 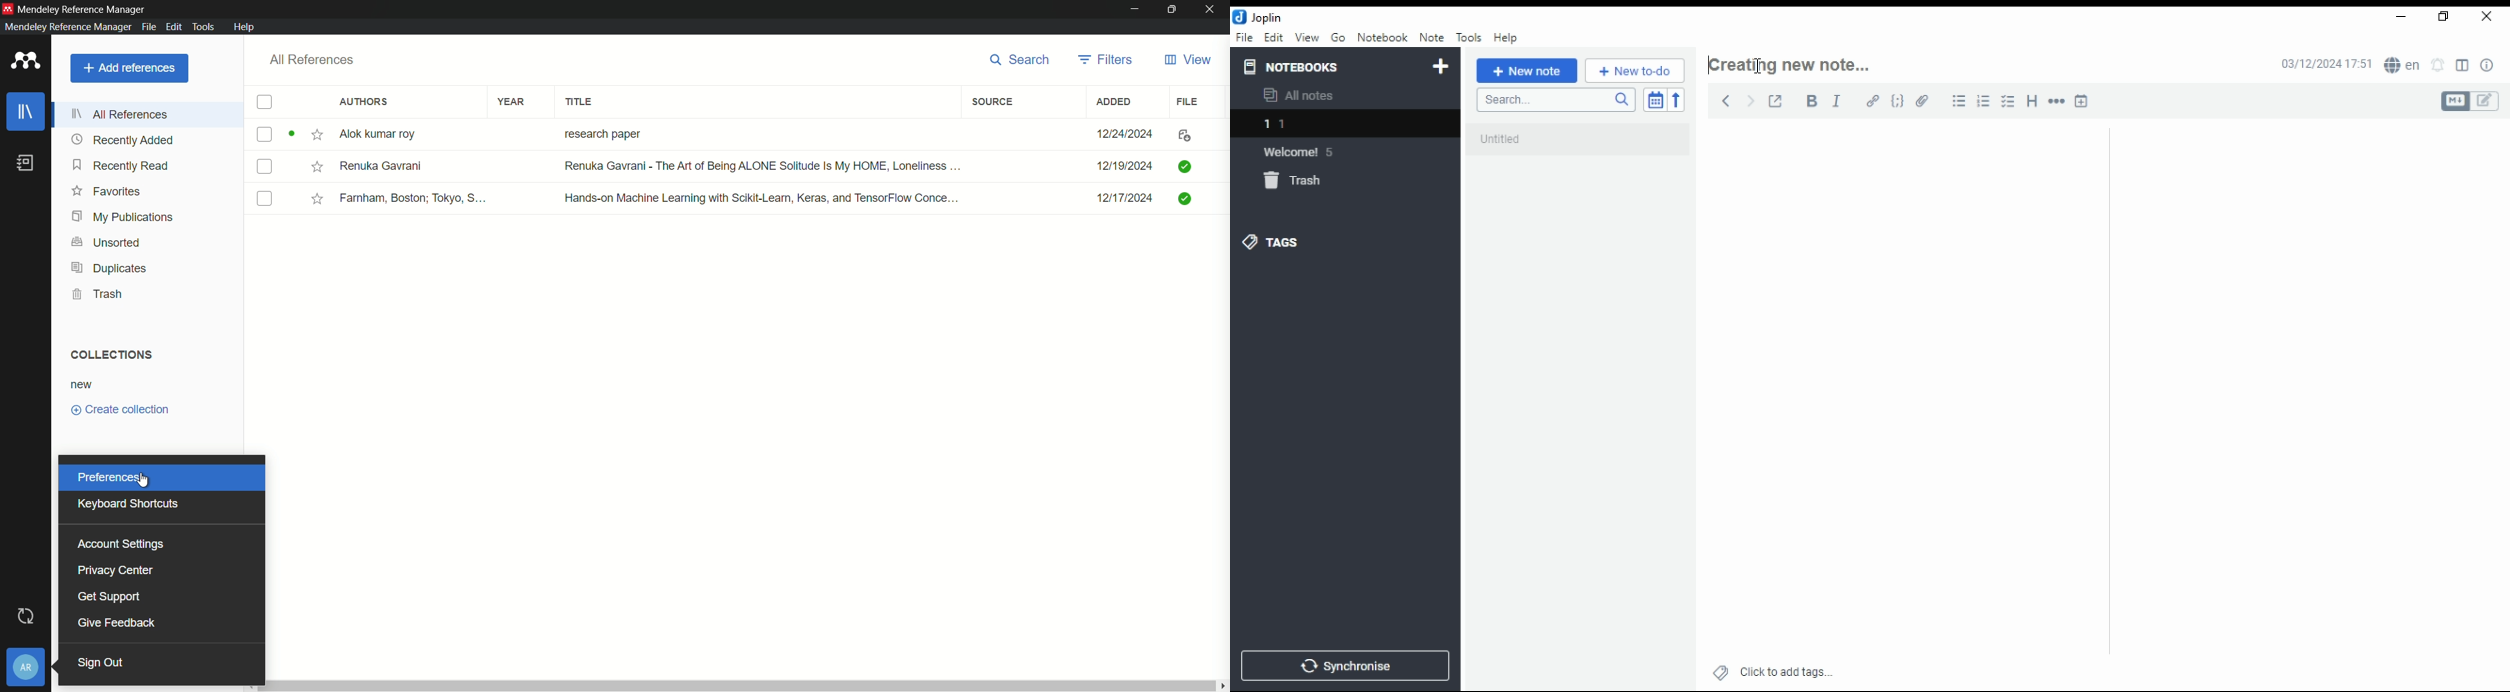 I want to click on filters, so click(x=1108, y=60).